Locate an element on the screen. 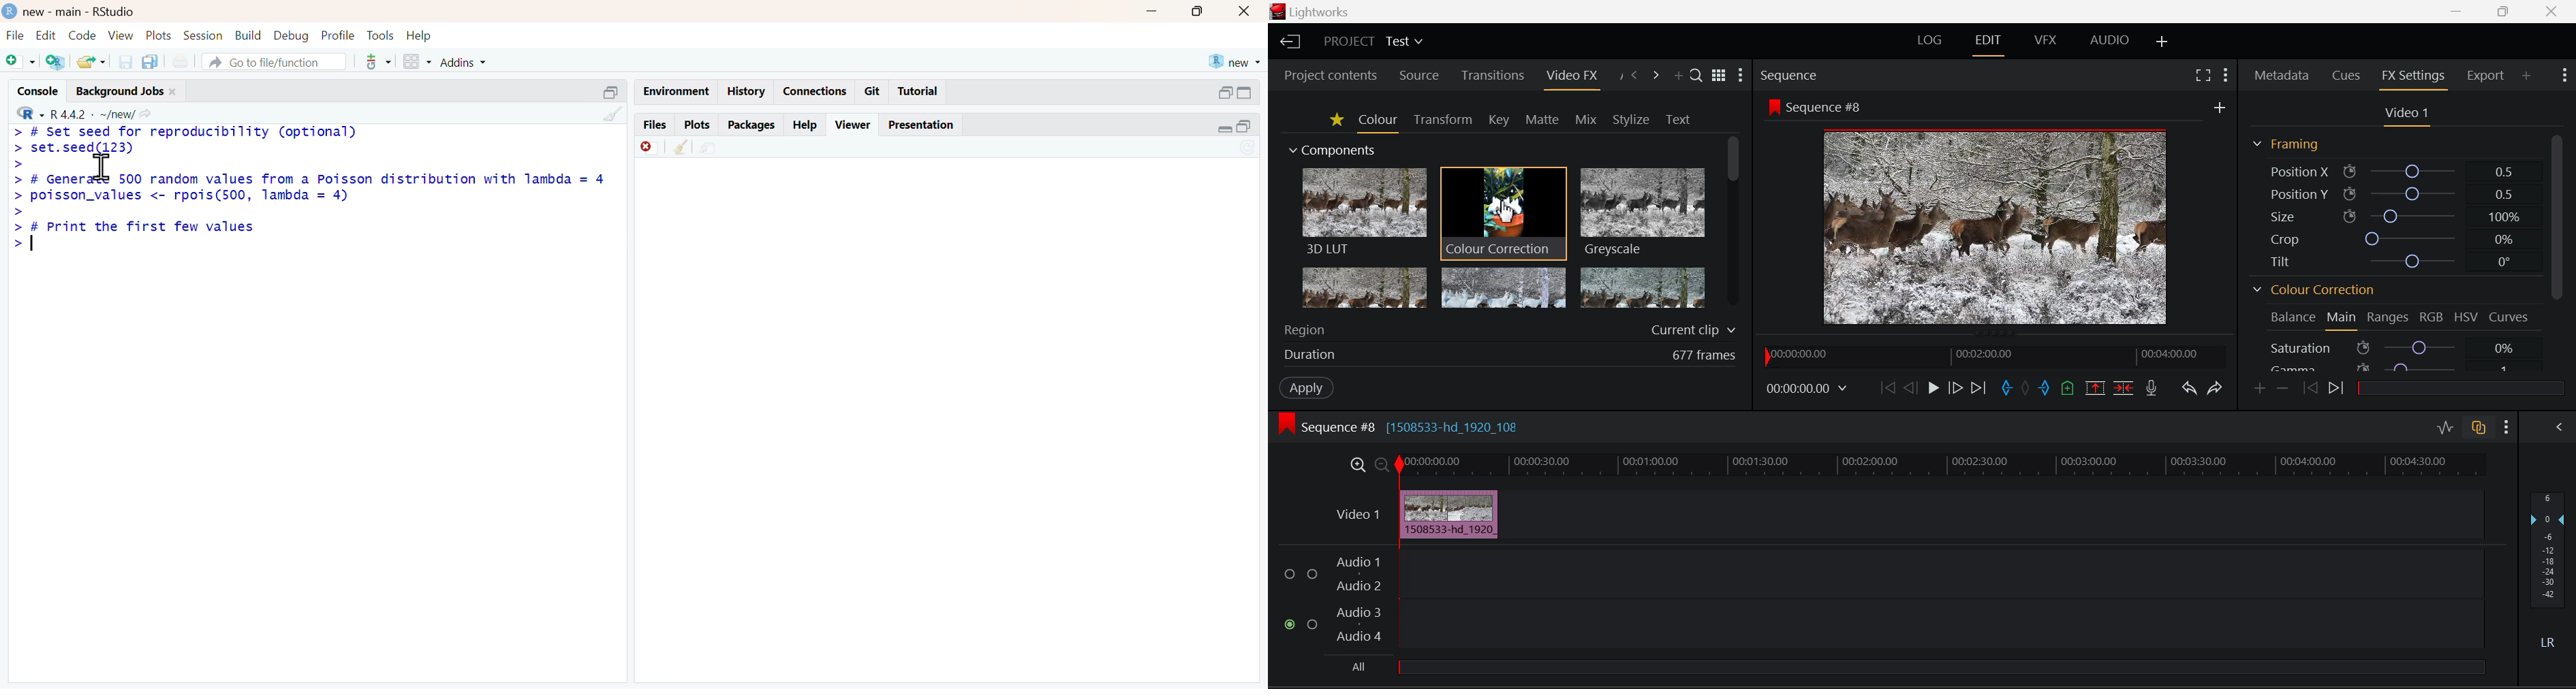 This screenshot has height=700, width=2576. cursor is located at coordinates (103, 167).